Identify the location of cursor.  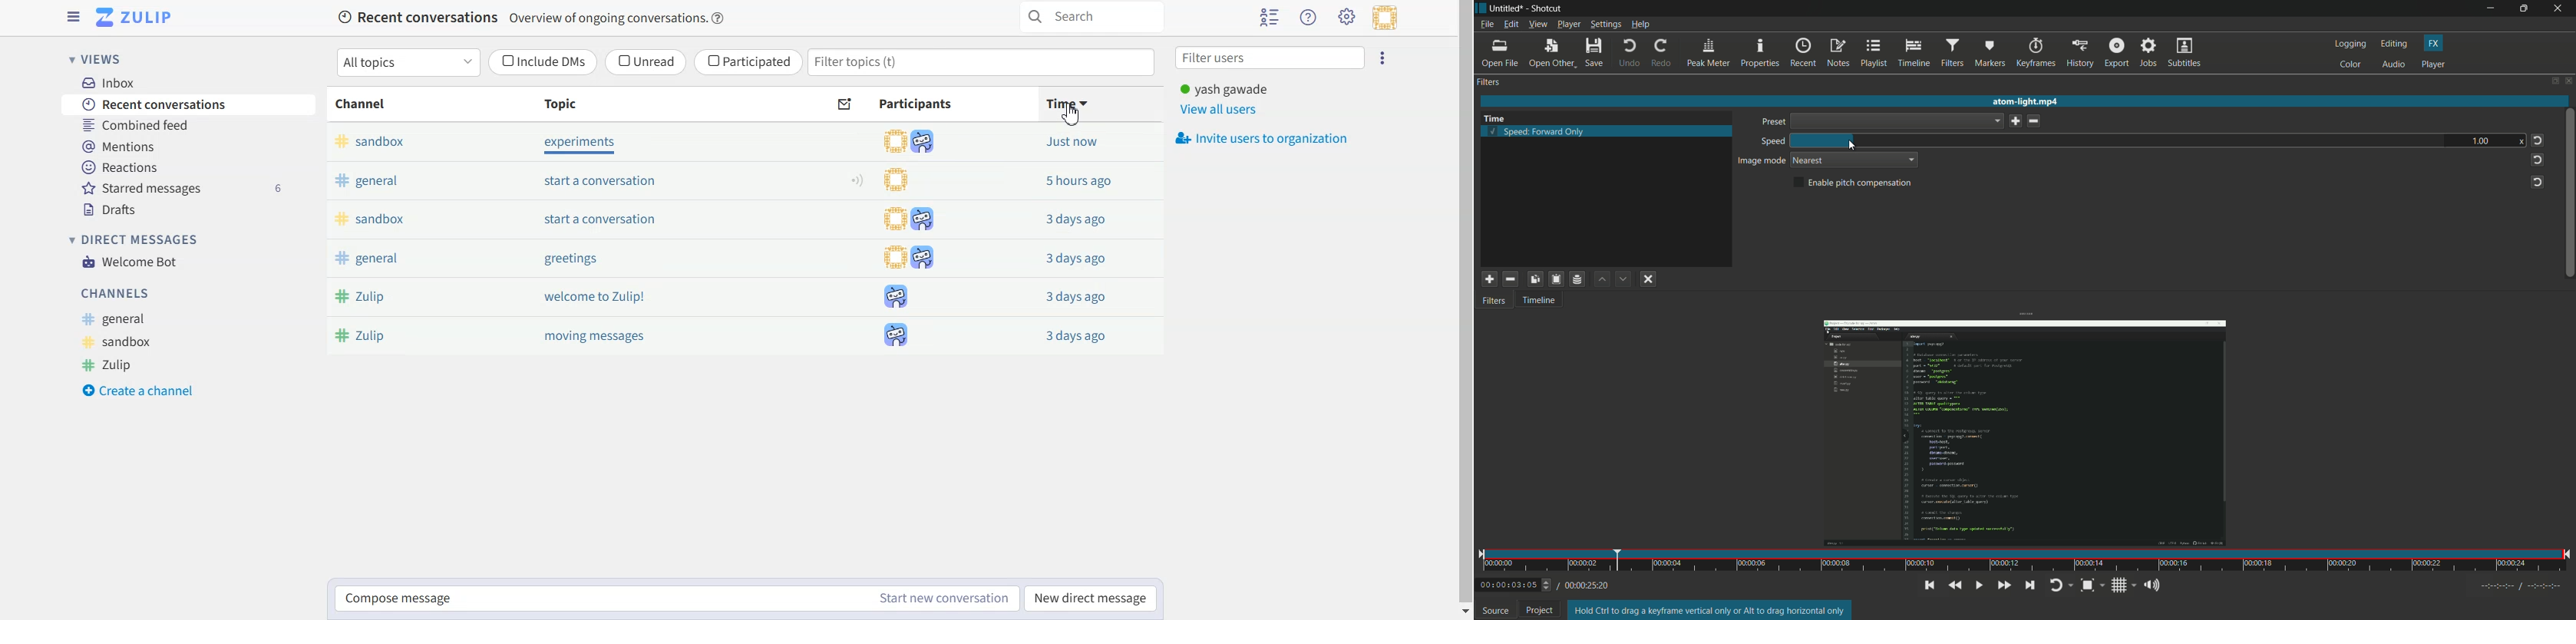
(1072, 114).